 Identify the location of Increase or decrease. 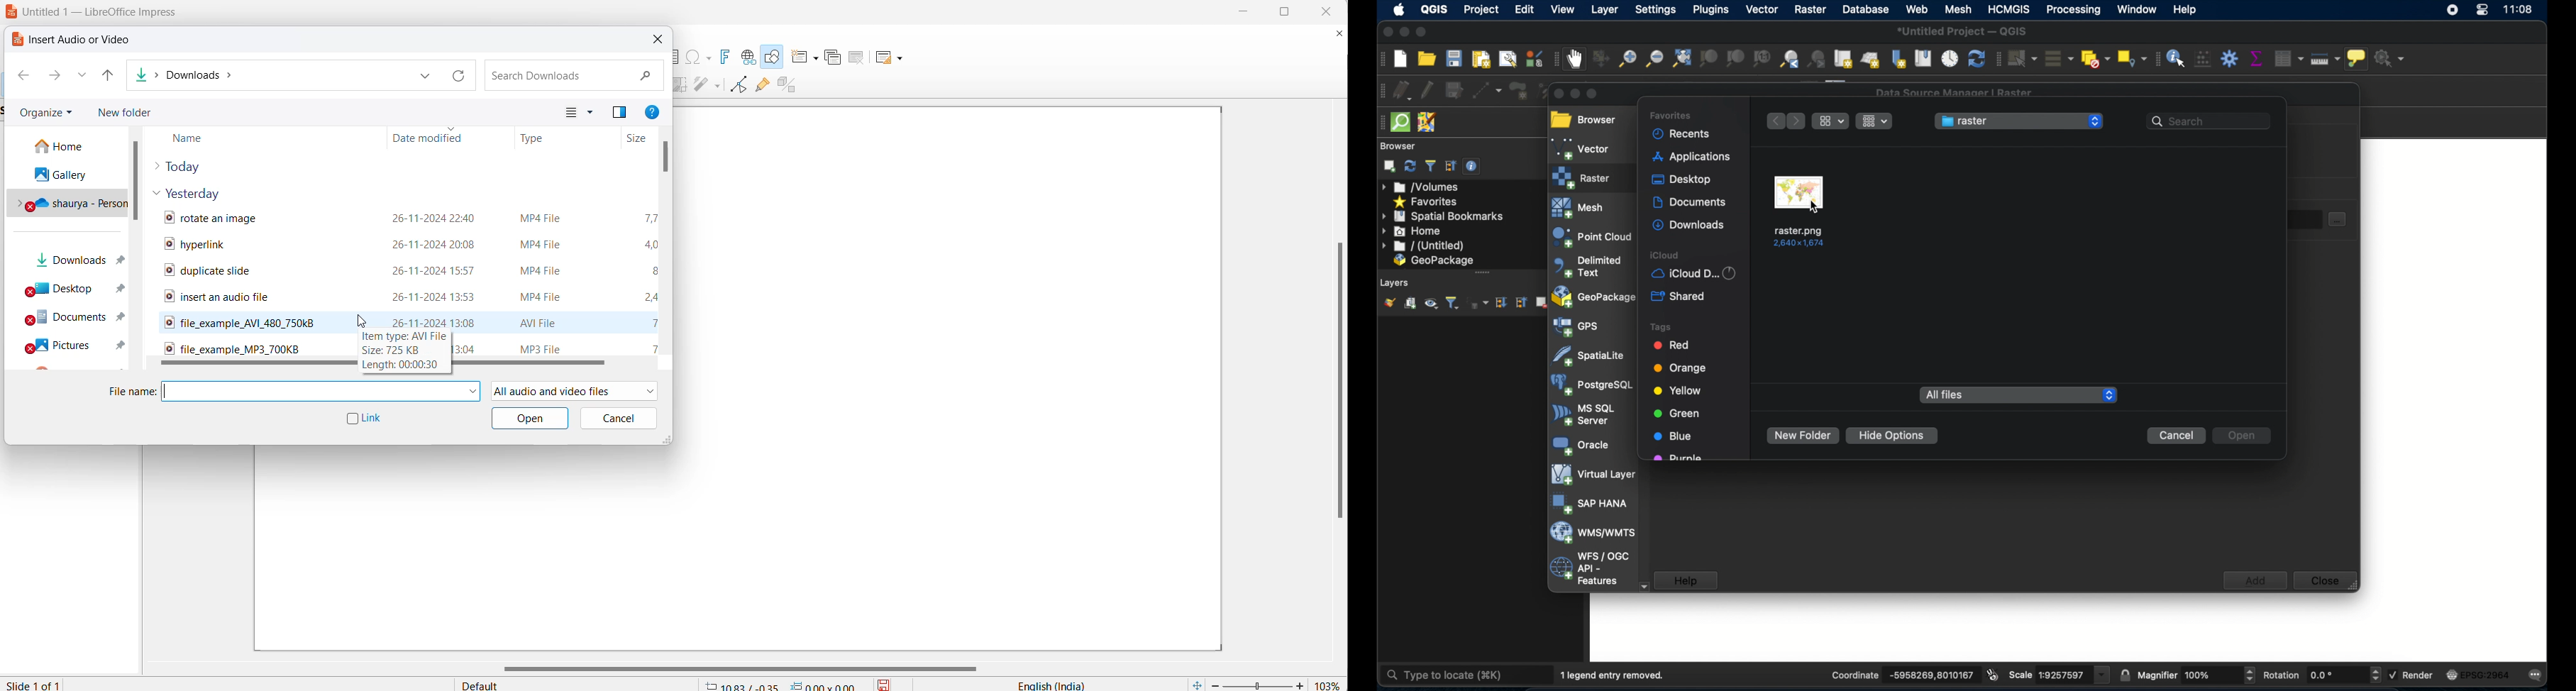
(2249, 675).